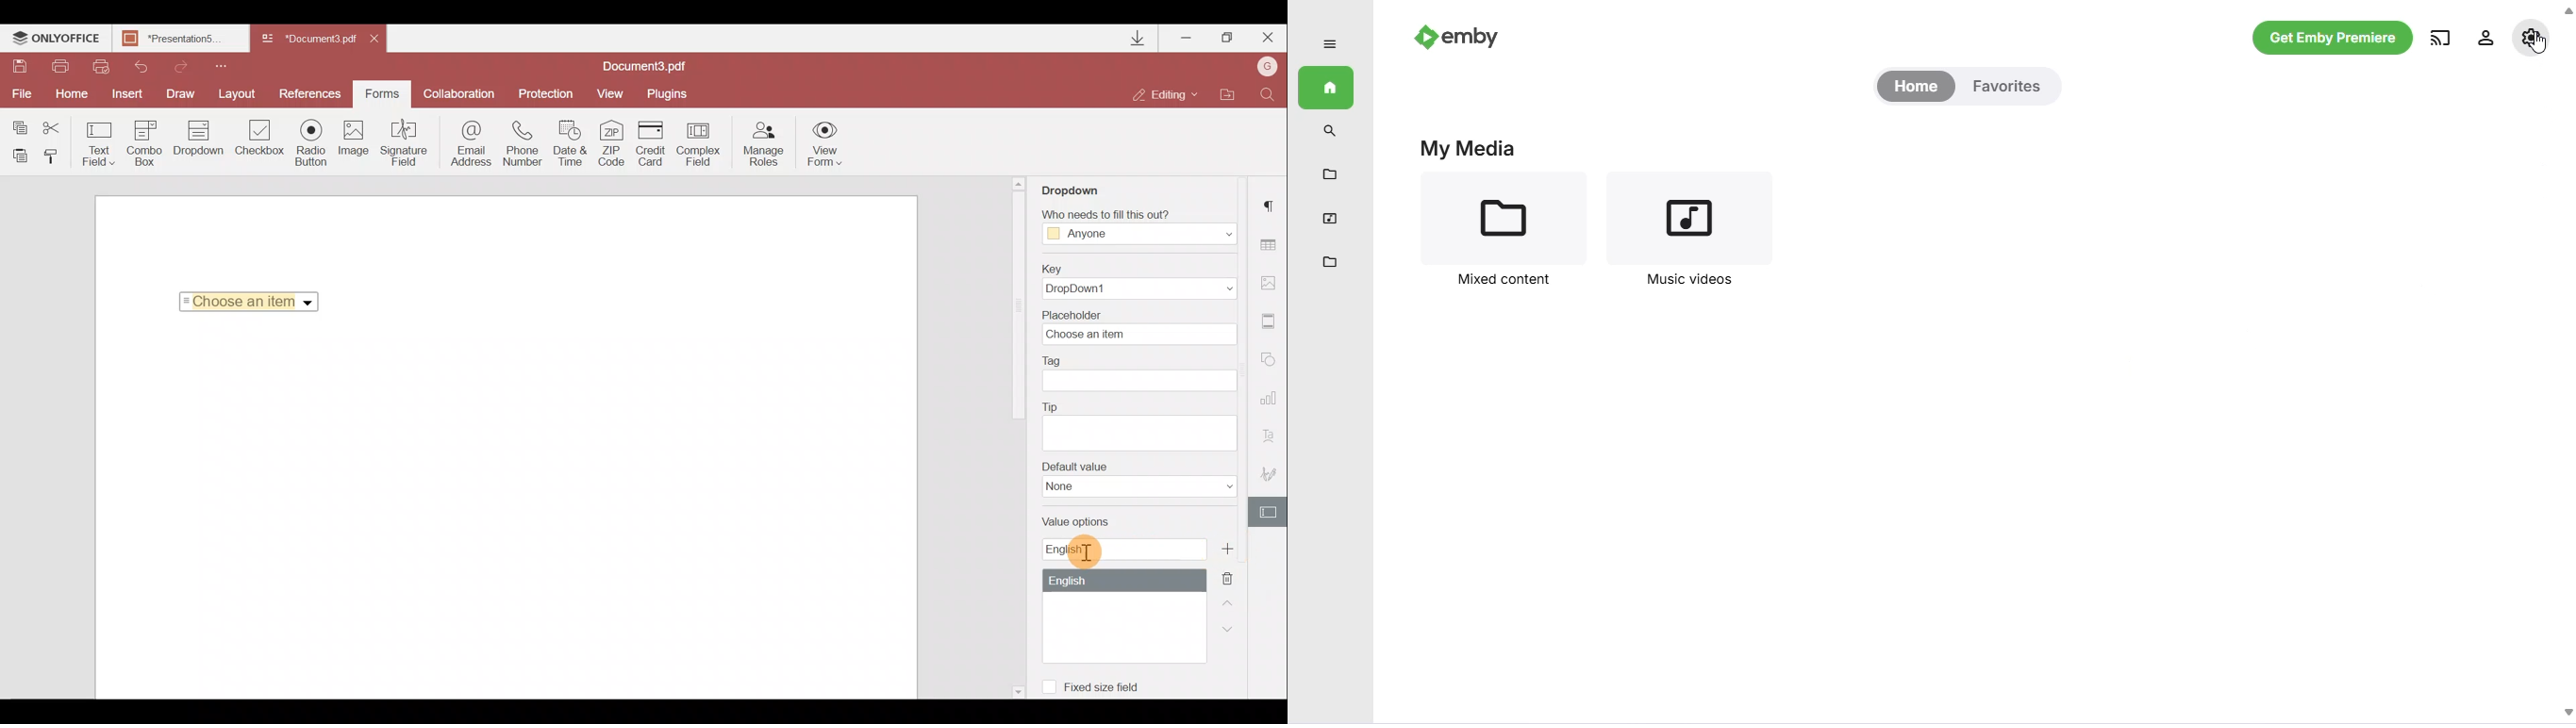 The image size is (2576, 728). I want to click on music videos, so click(1690, 232).